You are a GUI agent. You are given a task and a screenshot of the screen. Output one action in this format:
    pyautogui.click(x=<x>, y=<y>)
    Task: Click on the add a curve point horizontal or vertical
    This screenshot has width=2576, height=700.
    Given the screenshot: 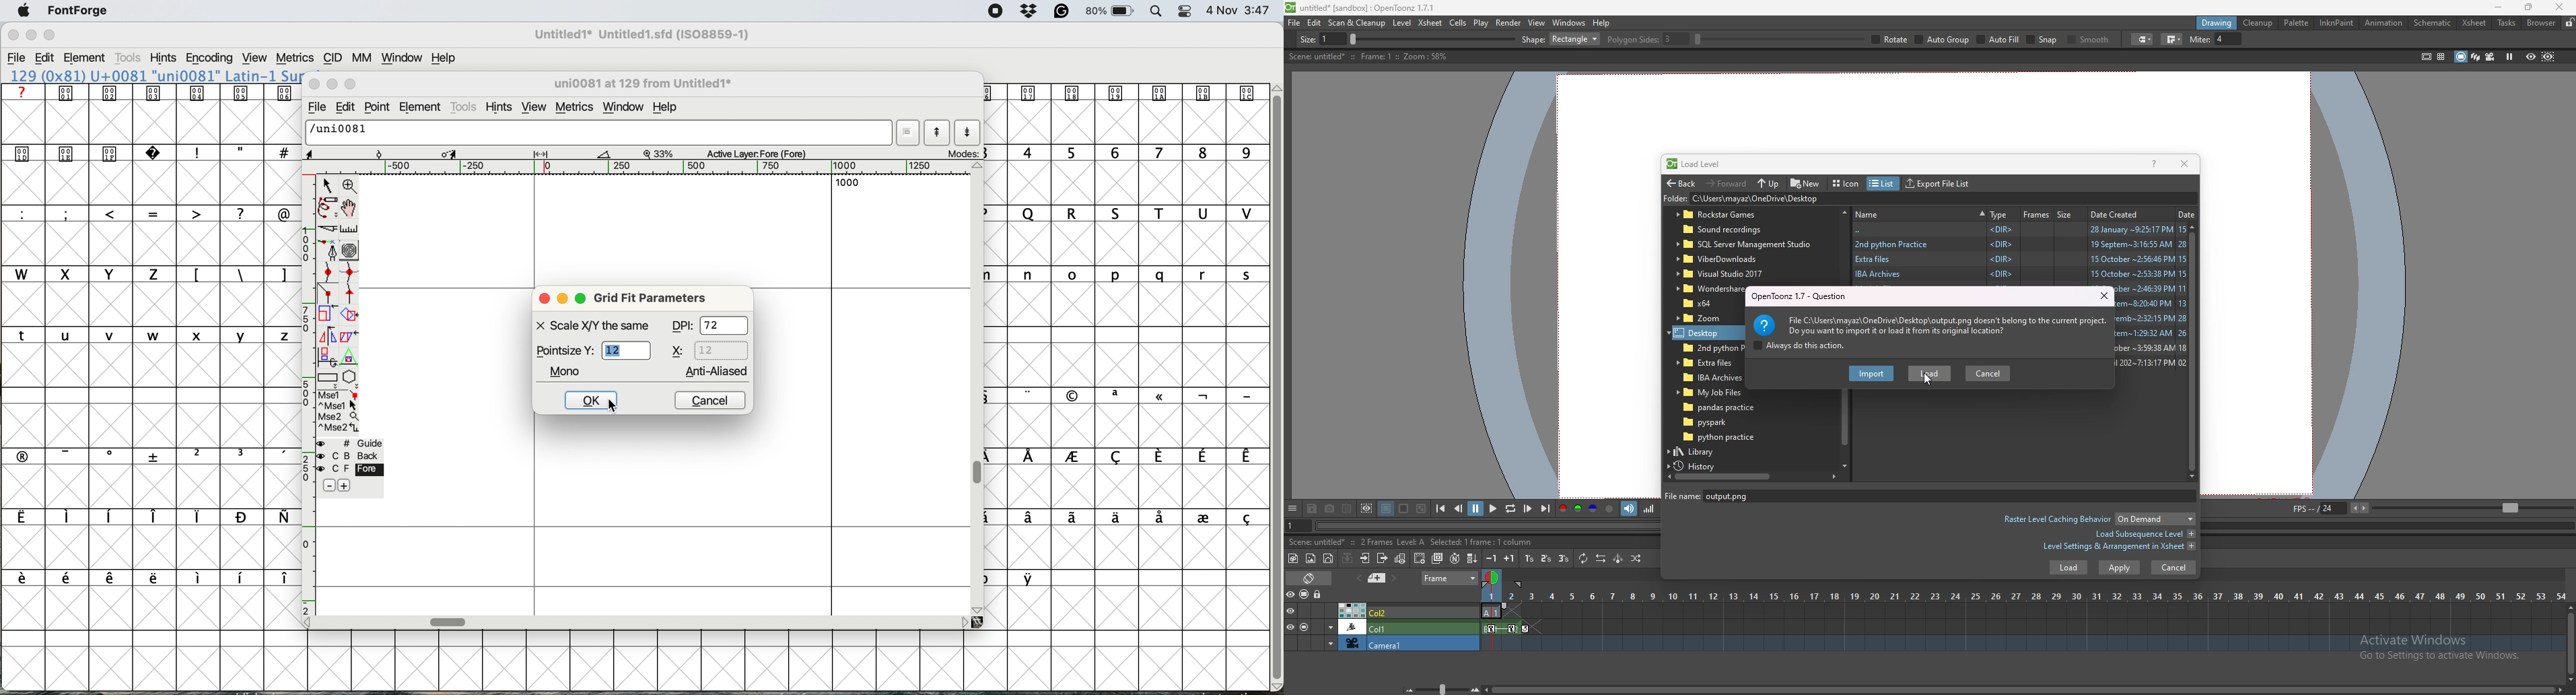 What is the action you would take?
    pyautogui.click(x=349, y=274)
    